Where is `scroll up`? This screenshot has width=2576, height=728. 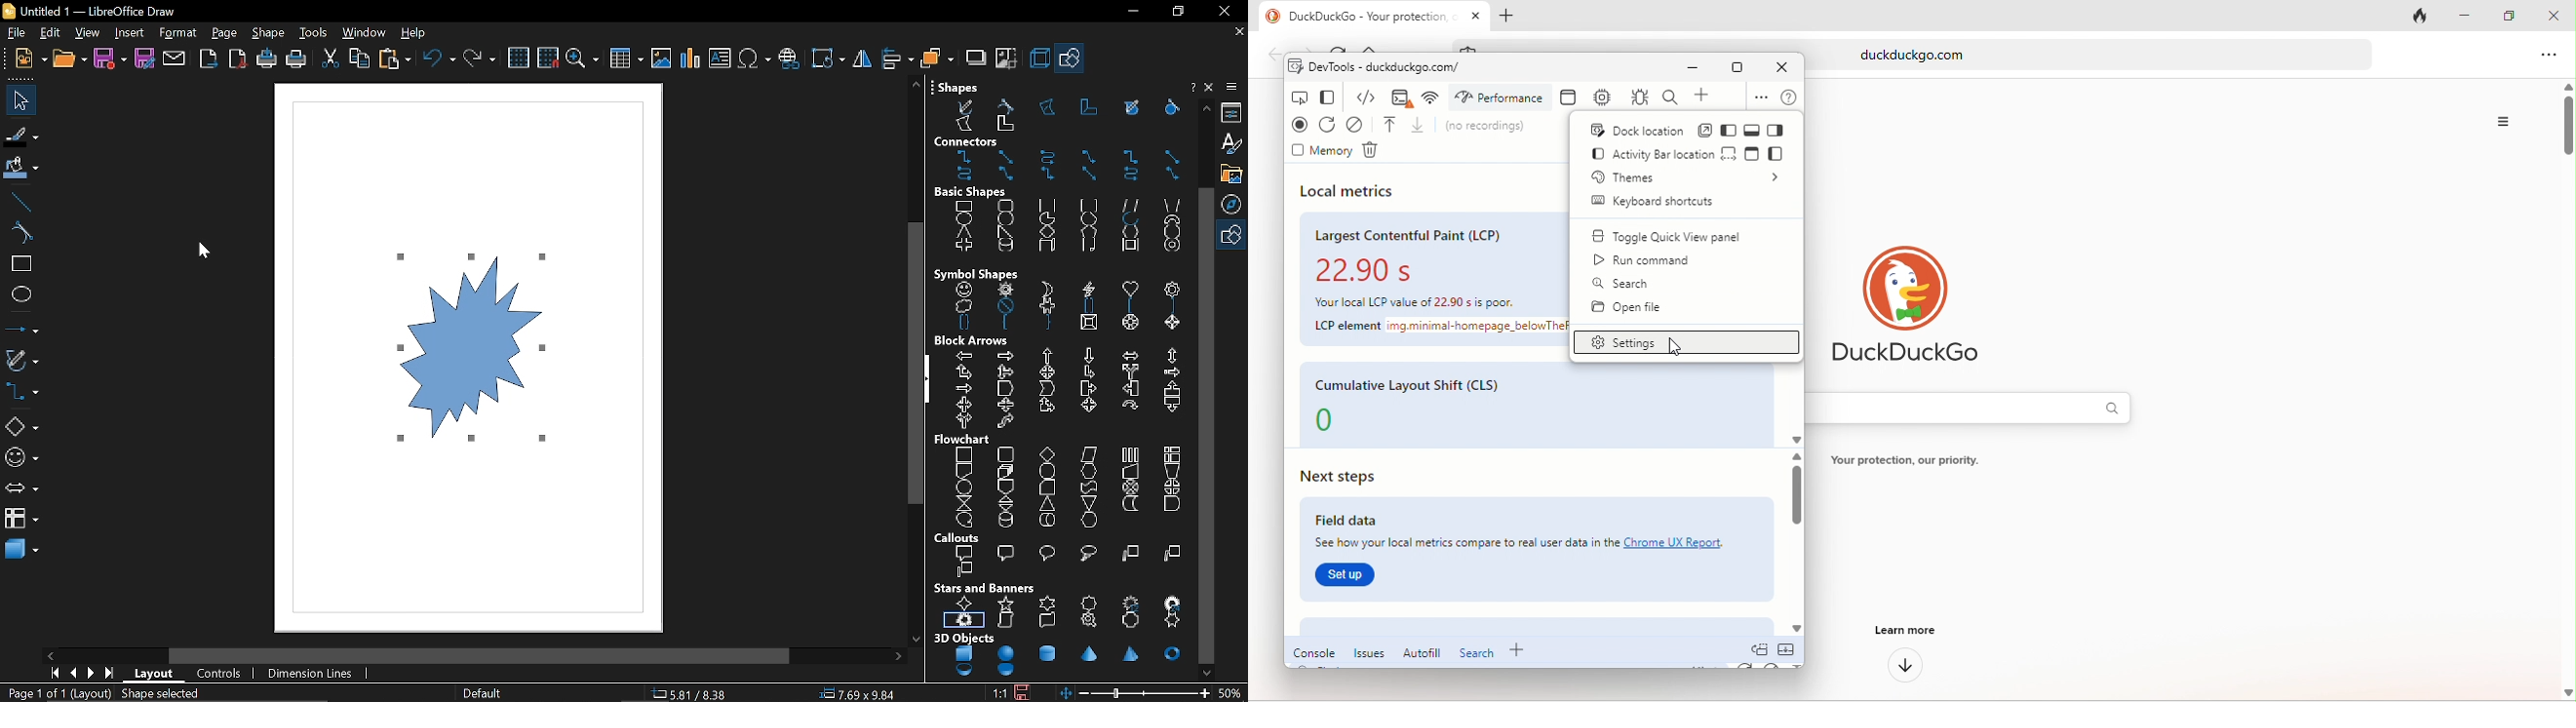 scroll up is located at coordinates (1797, 458).